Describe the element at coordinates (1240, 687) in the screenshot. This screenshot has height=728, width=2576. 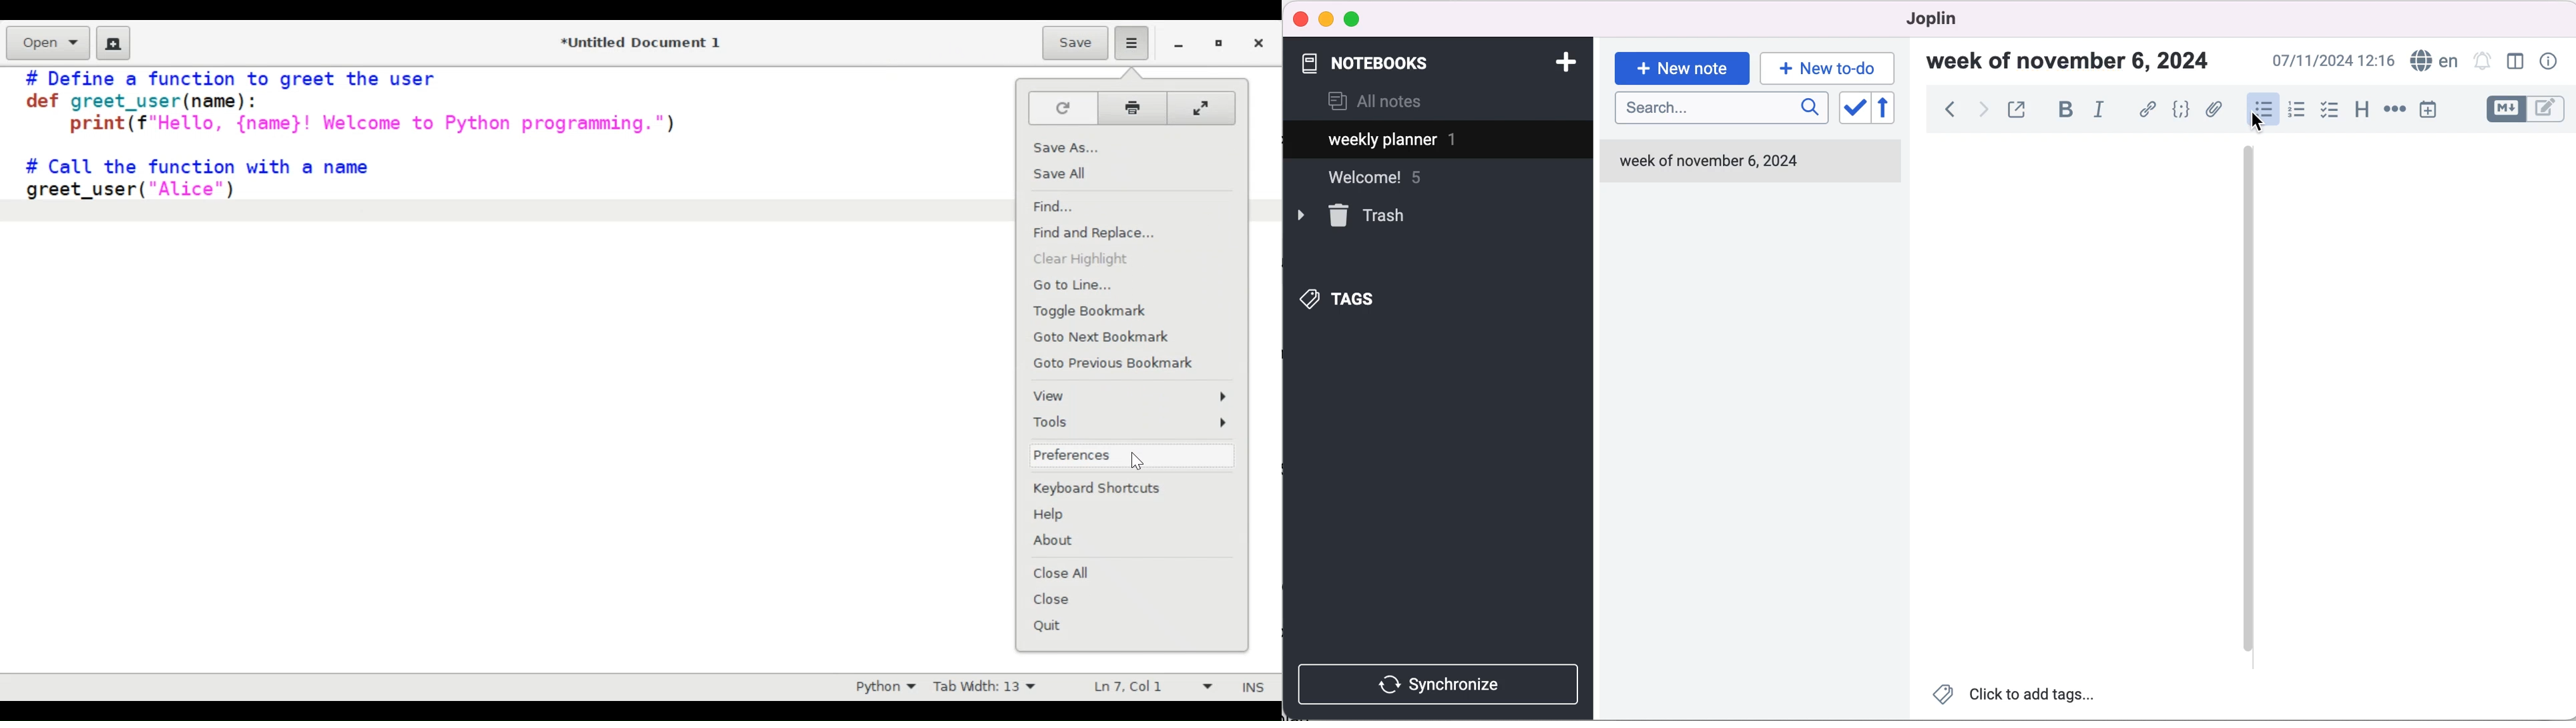
I see `Toggle insert and overwrite` at that location.